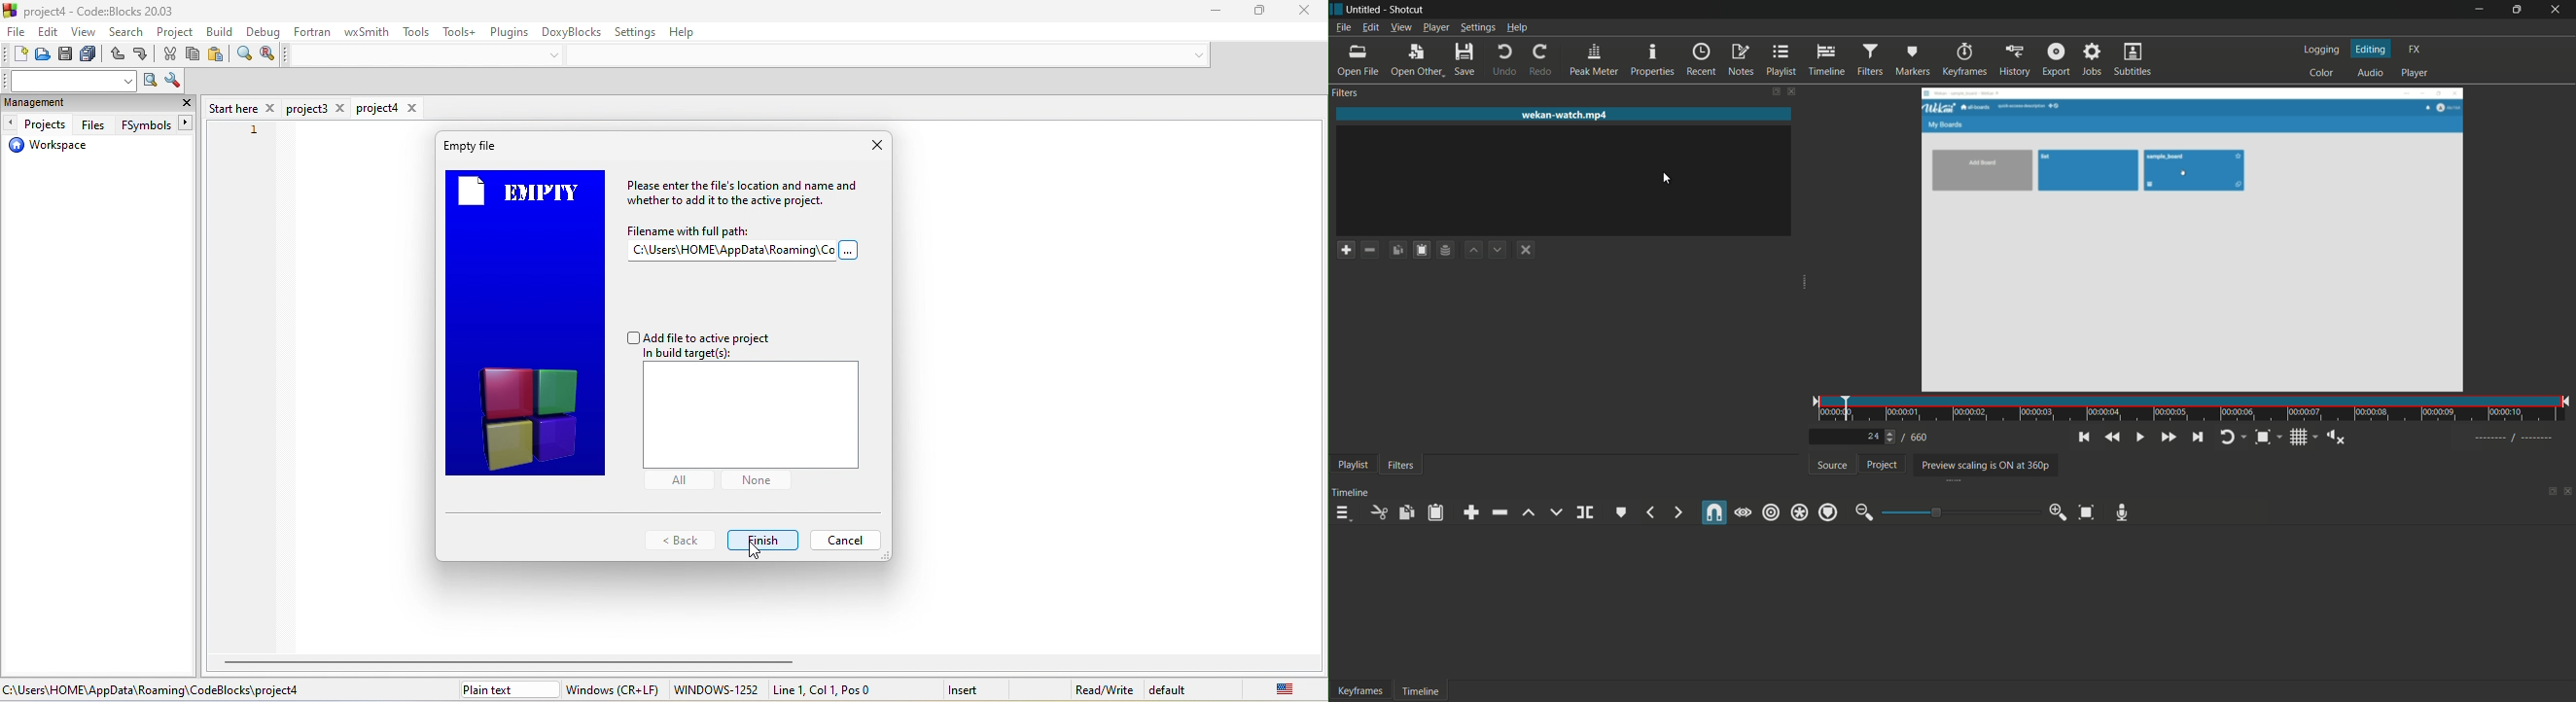  What do you see at coordinates (1466, 59) in the screenshot?
I see `save` at bounding box center [1466, 59].